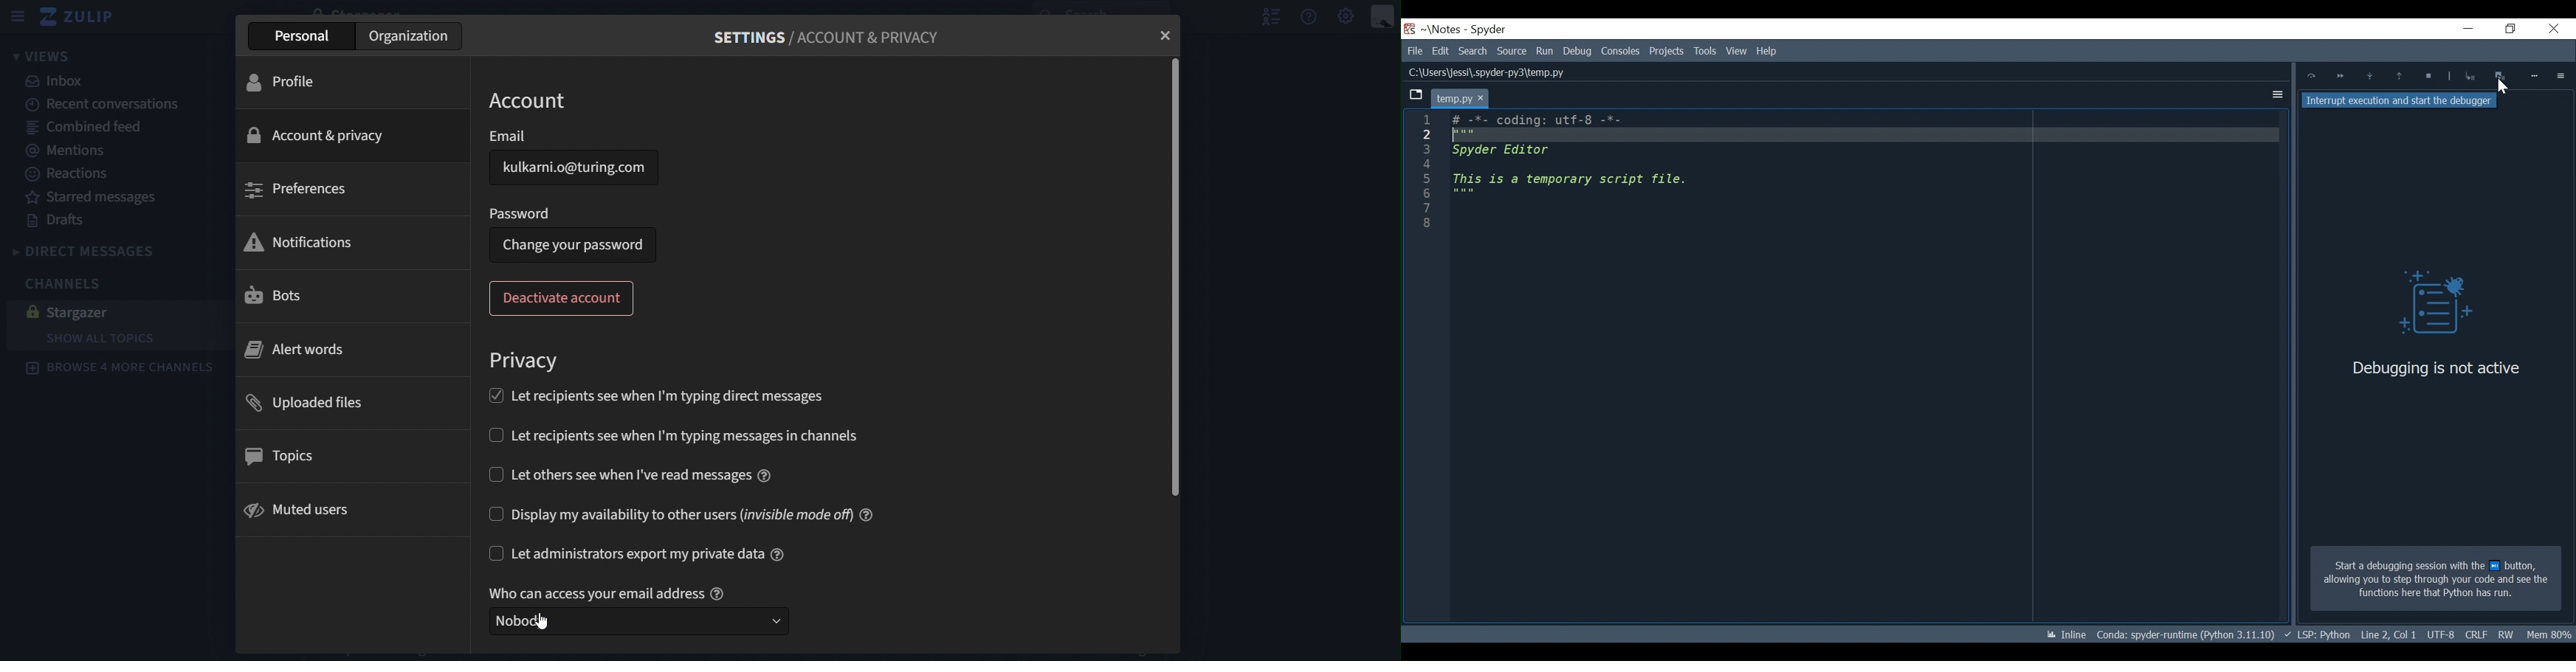 The image size is (2576, 672). What do you see at coordinates (60, 83) in the screenshot?
I see `inbox` at bounding box center [60, 83].